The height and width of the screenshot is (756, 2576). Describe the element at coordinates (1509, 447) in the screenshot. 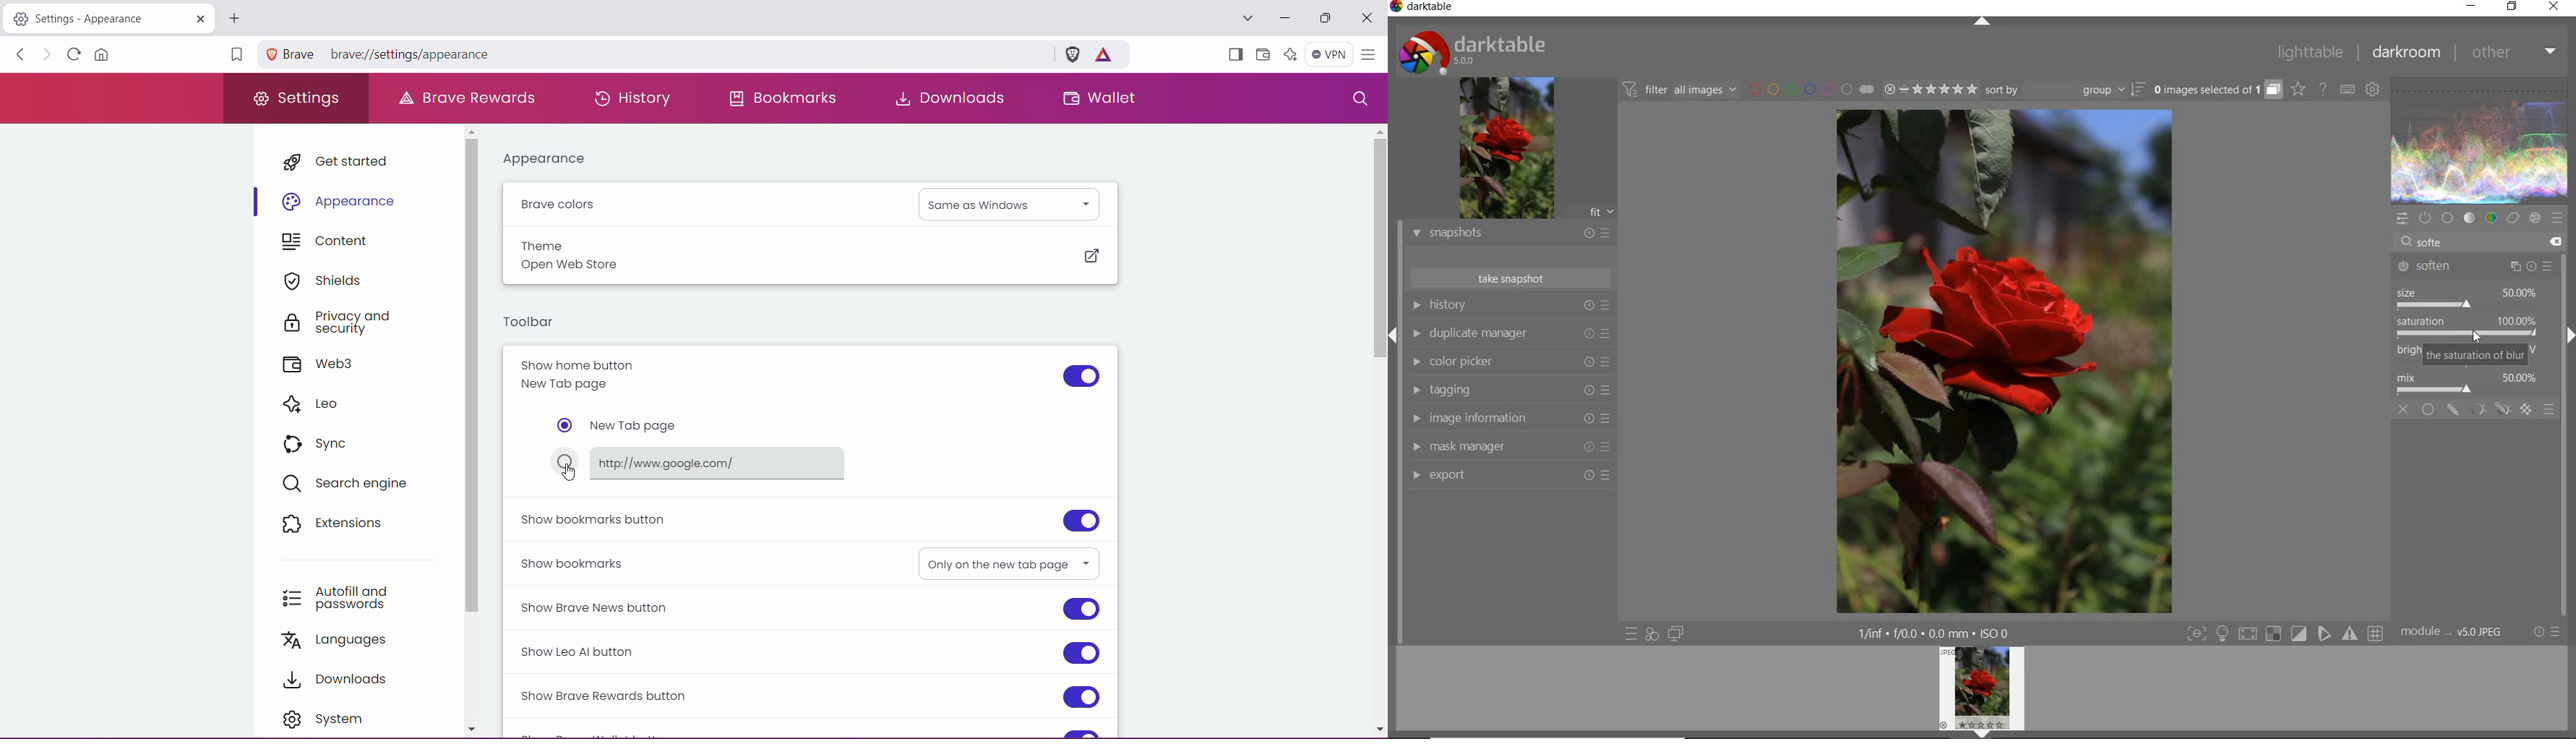

I see `mask manager` at that location.